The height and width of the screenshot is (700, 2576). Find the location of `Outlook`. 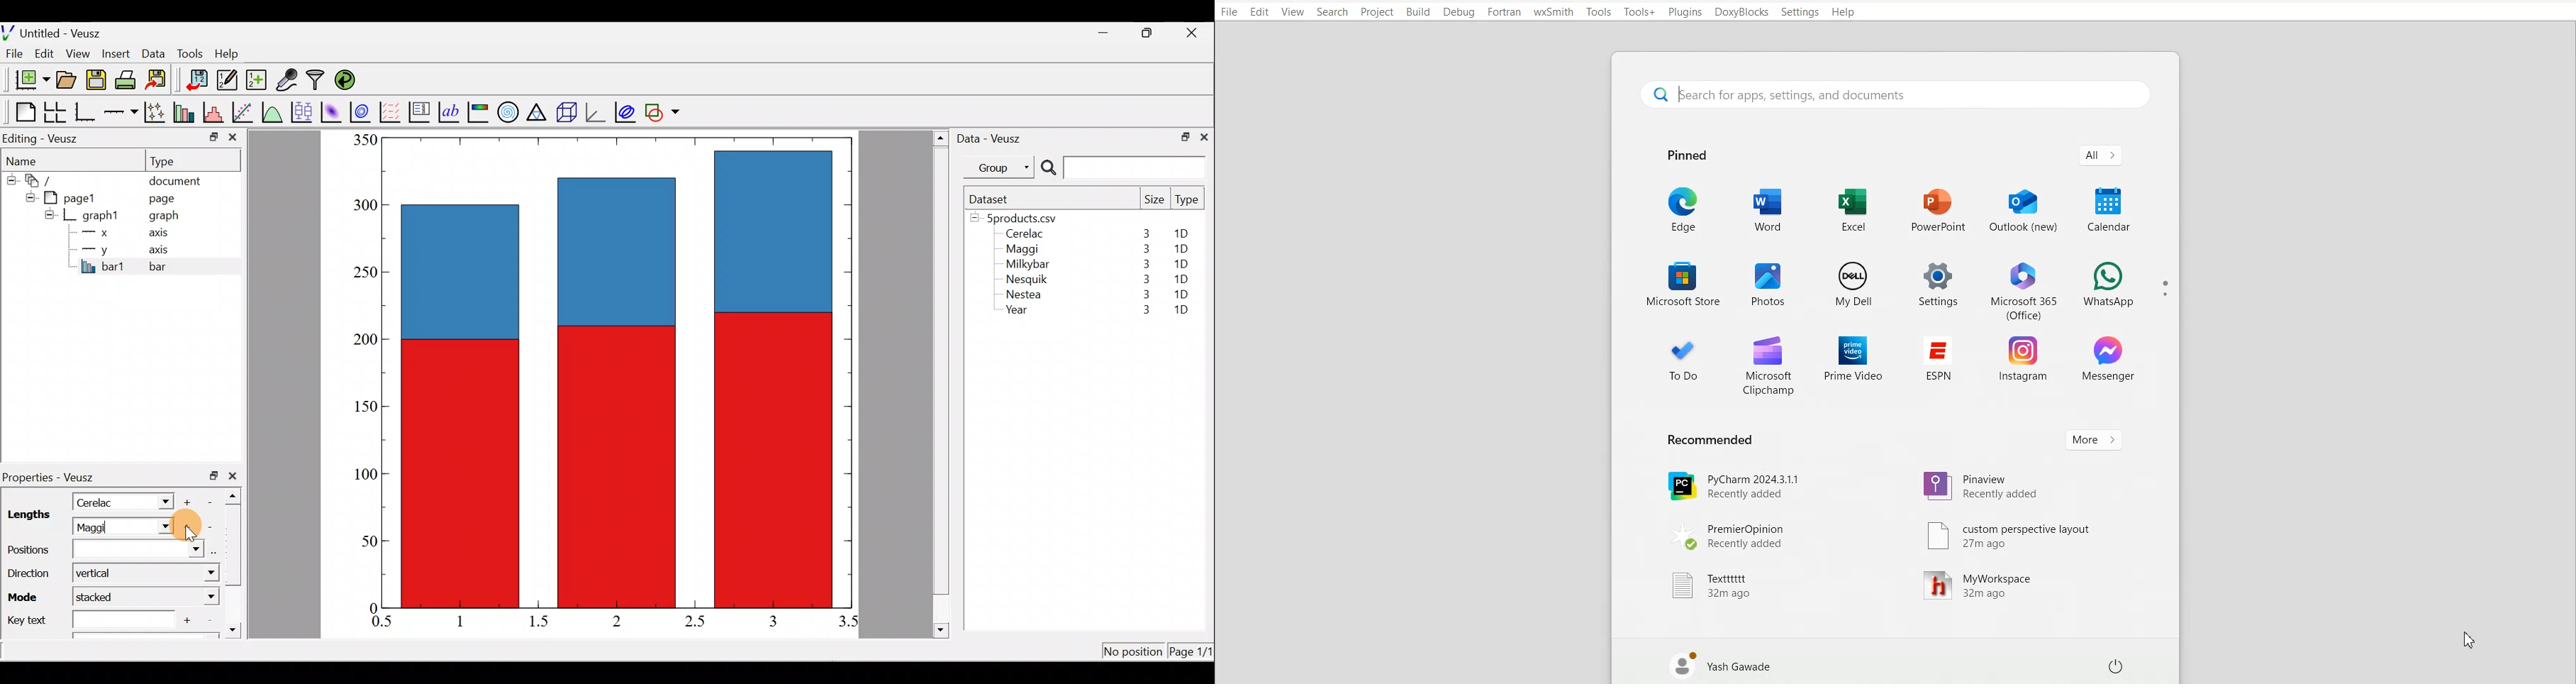

Outlook is located at coordinates (2025, 209).